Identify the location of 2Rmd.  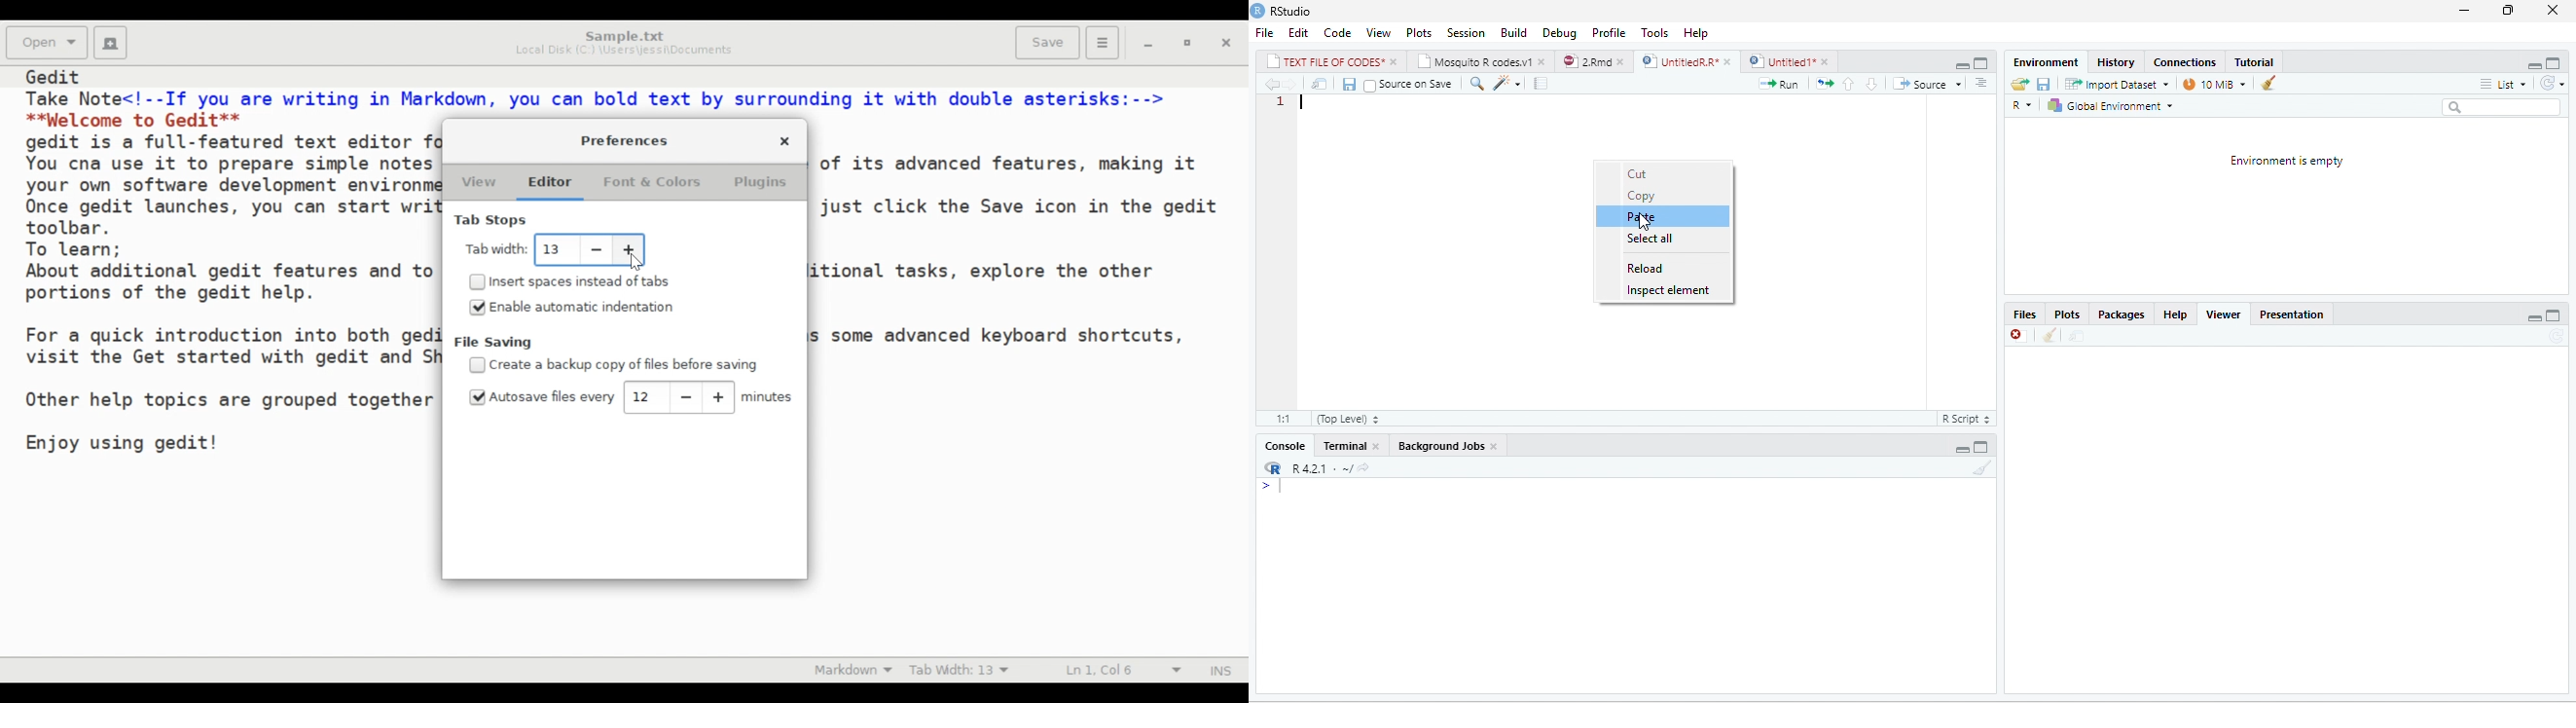
(1585, 61).